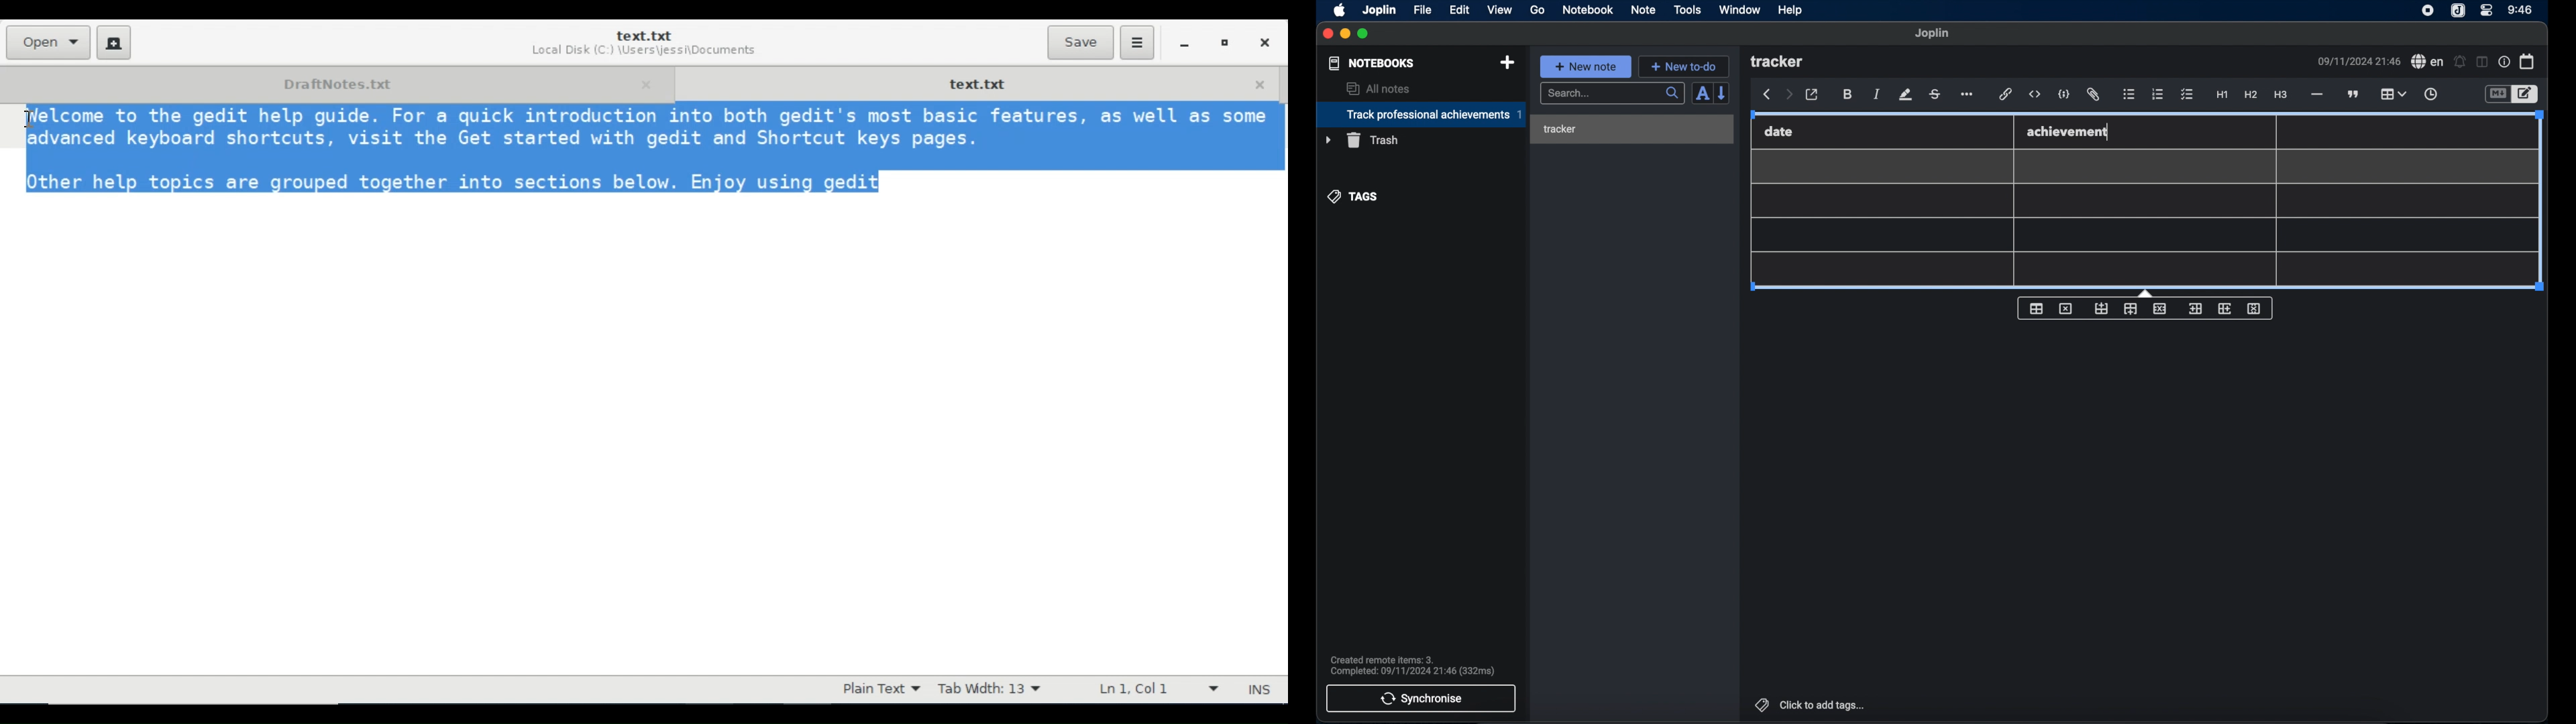 This screenshot has width=2576, height=728. Describe the element at coordinates (2458, 11) in the screenshot. I see `joplin` at that location.